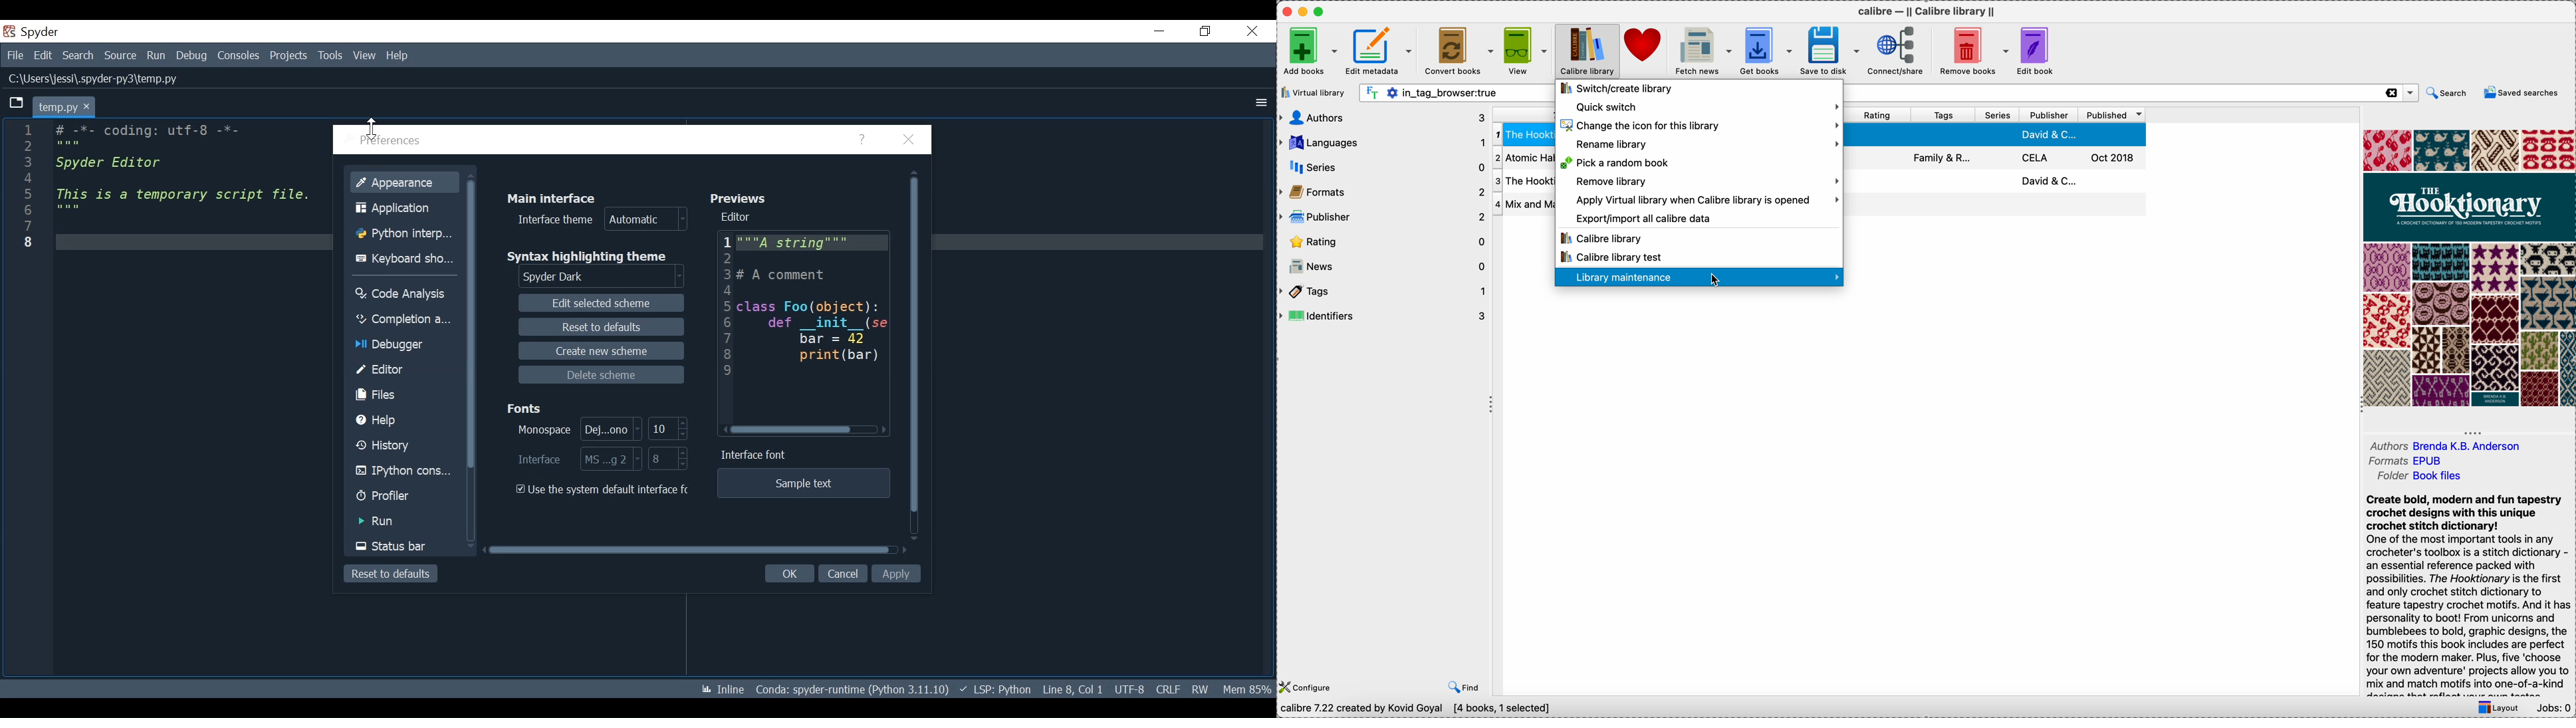 The height and width of the screenshot is (728, 2576). I want to click on Calibre library, so click(1604, 236).